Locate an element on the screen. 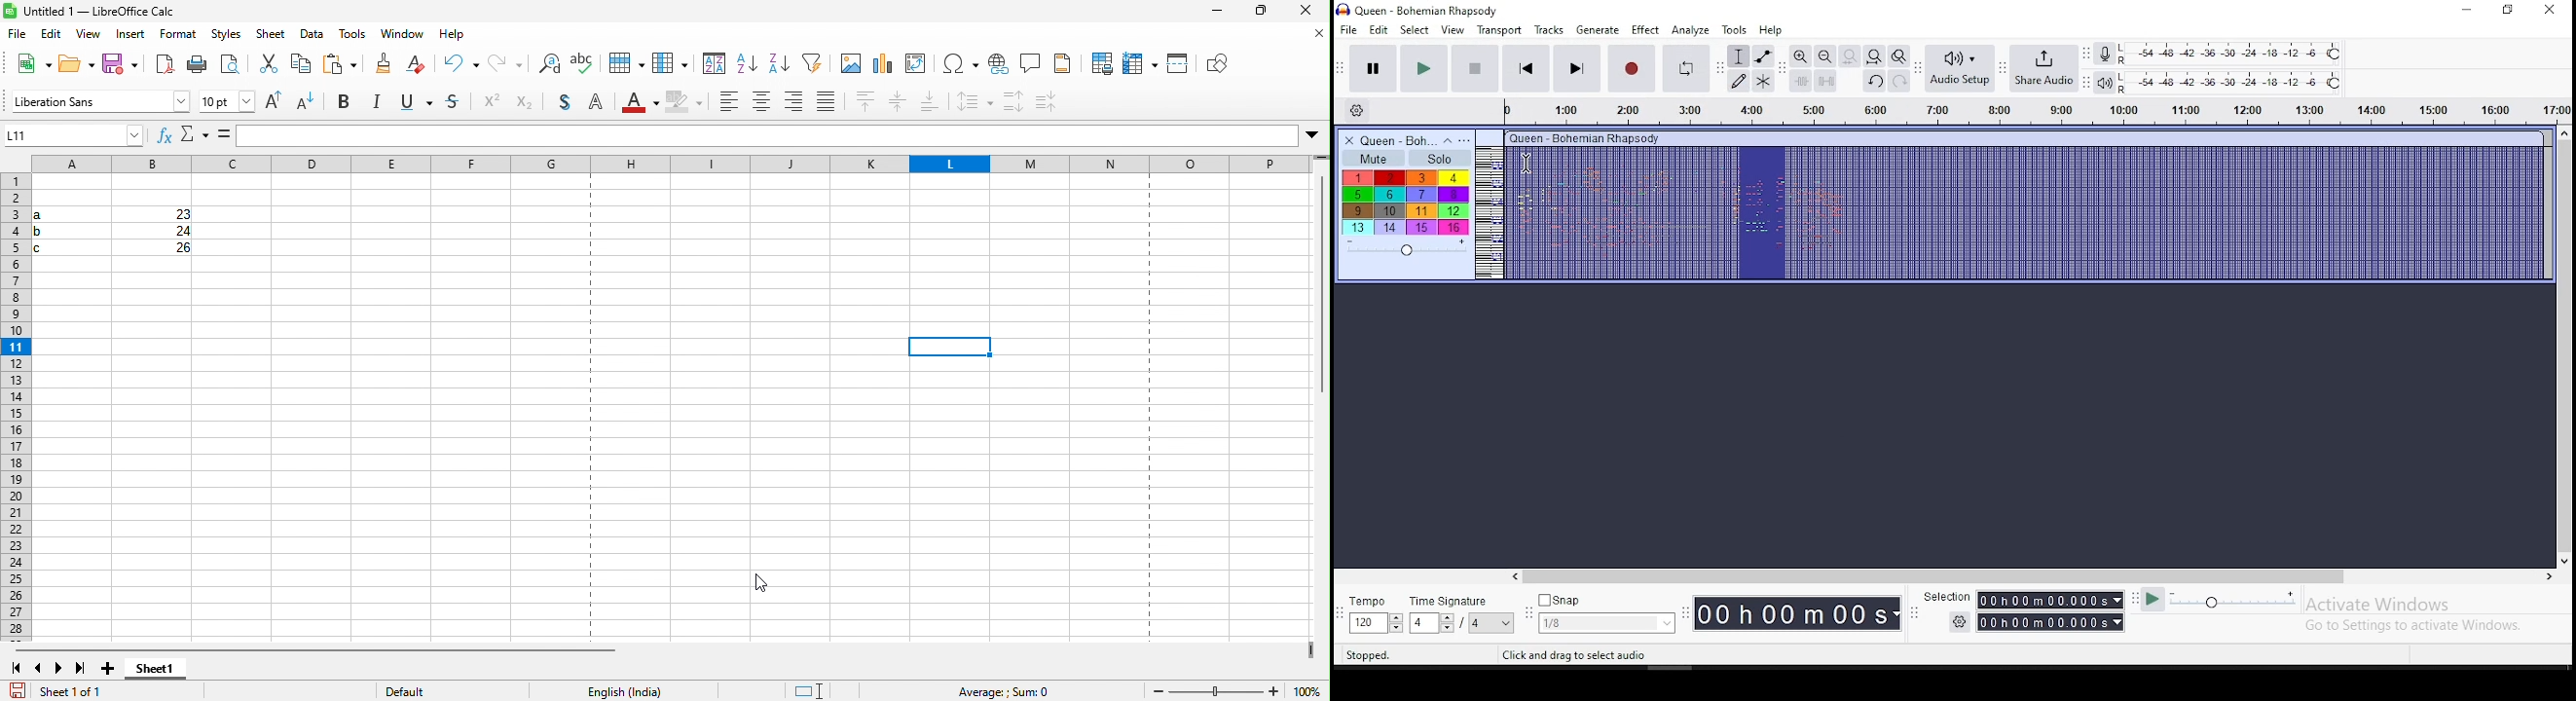  close is located at coordinates (1307, 12).